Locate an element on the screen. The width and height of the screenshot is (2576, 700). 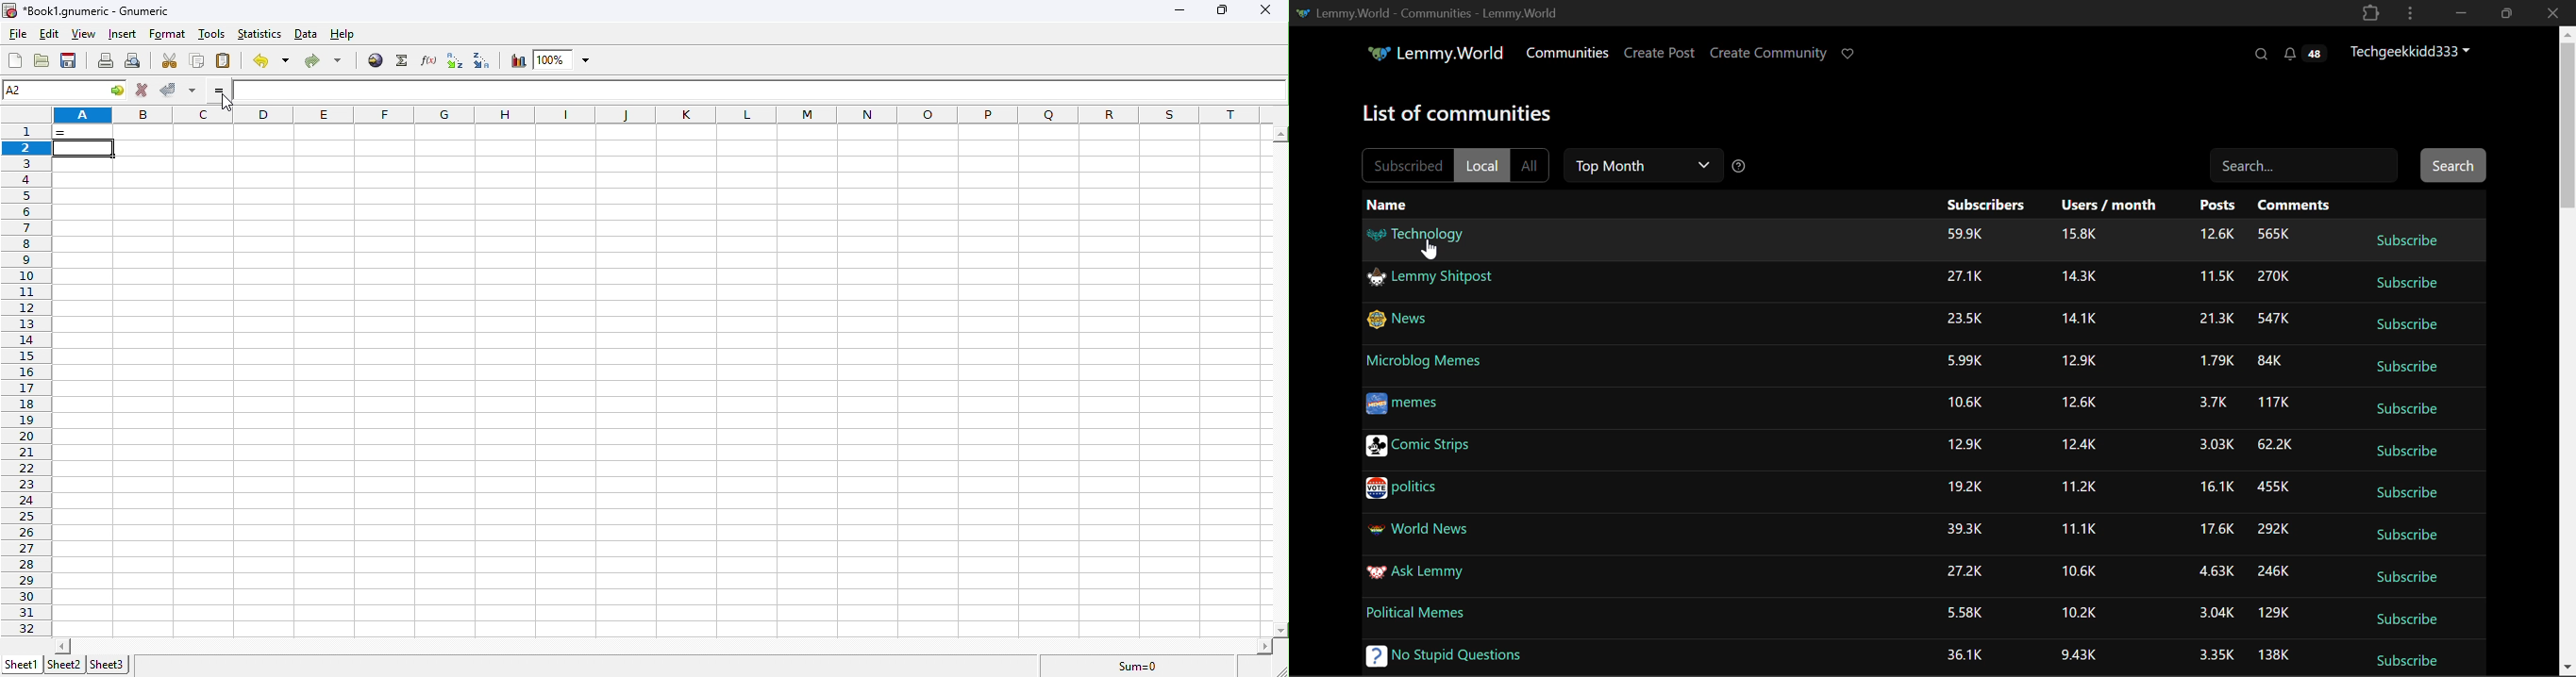
data is located at coordinates (307, 34).